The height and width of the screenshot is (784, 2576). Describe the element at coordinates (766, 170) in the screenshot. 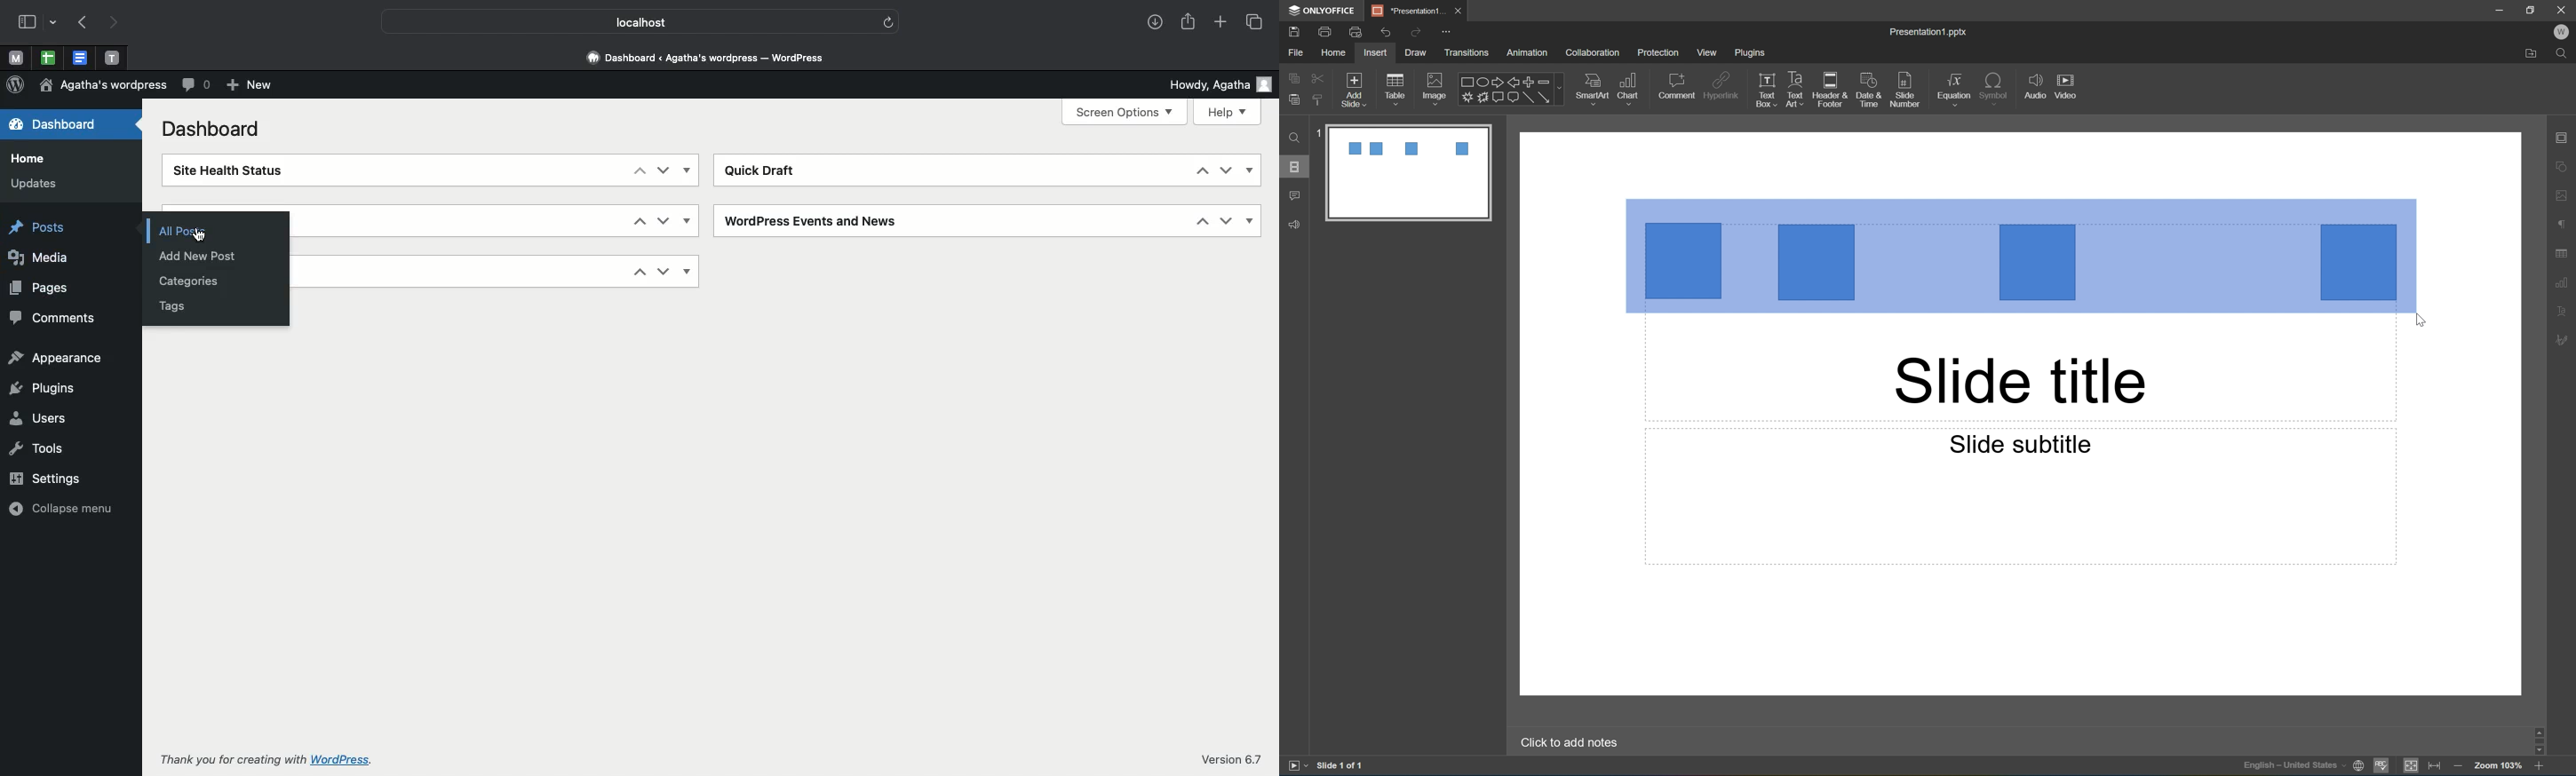

I see `Quick draft` at that location.